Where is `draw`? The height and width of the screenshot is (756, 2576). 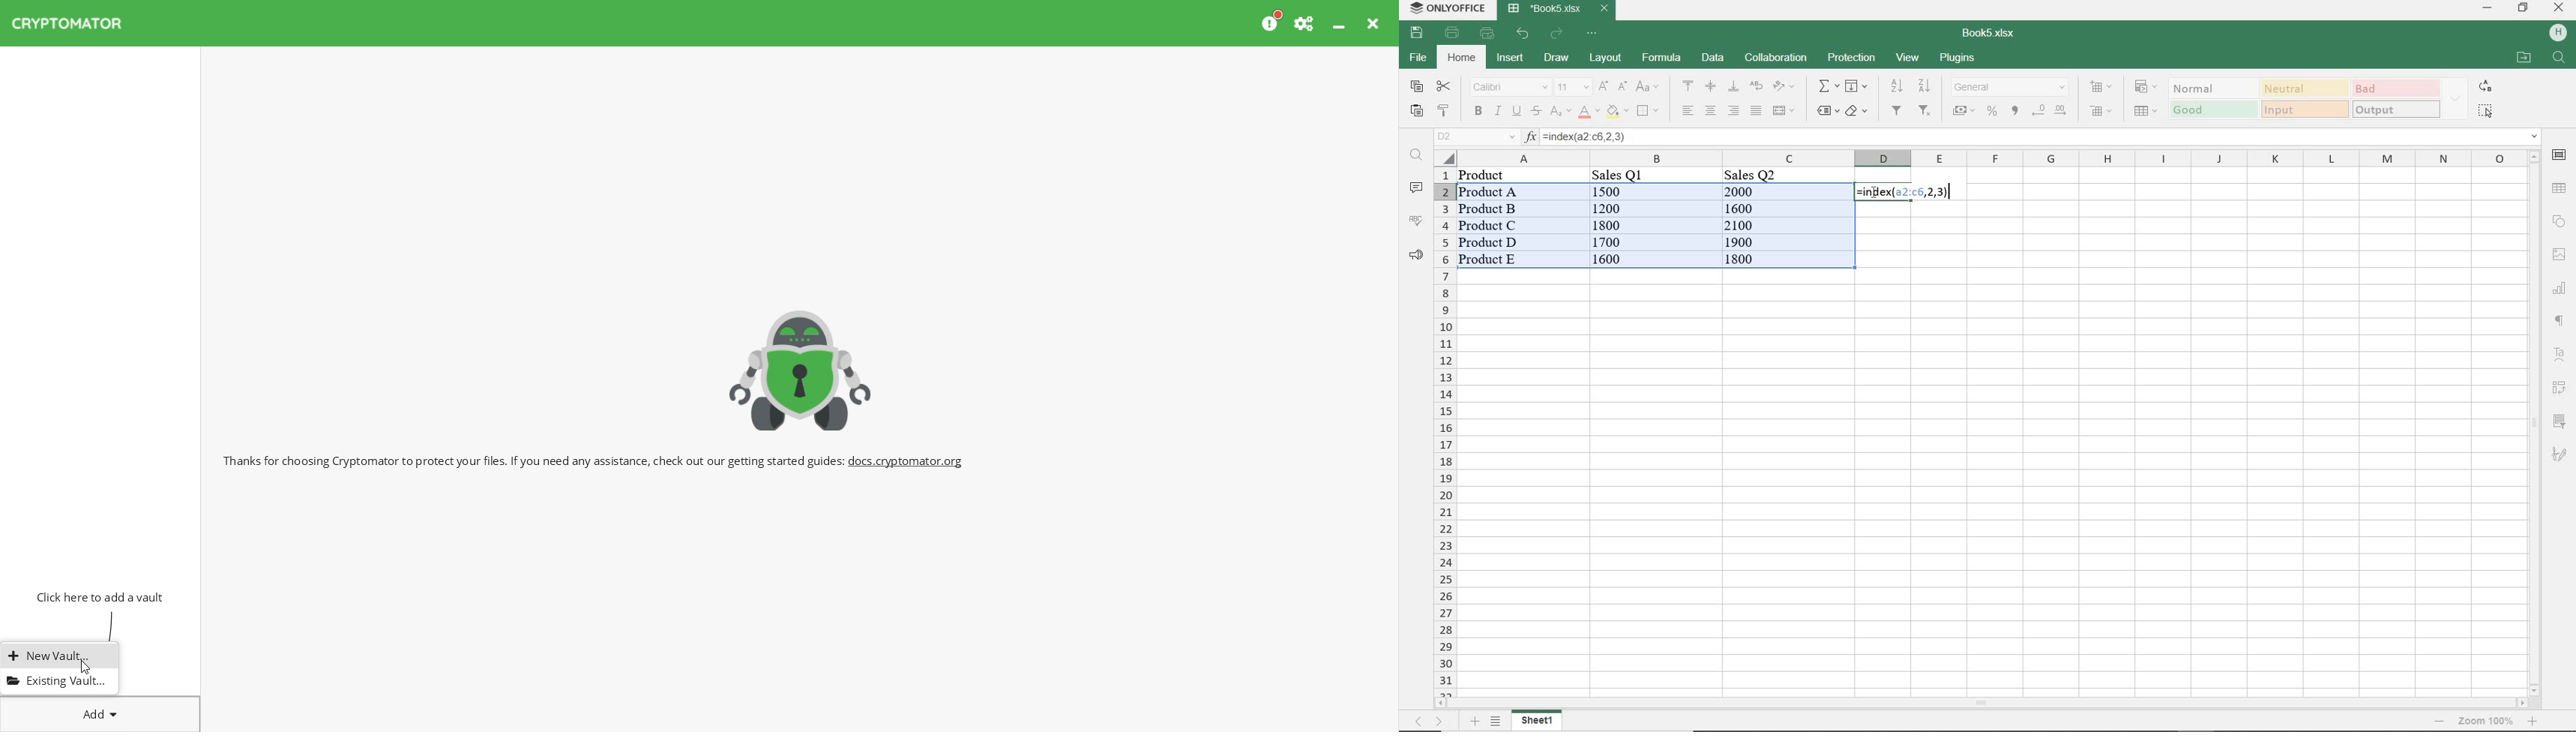 draw is located at coordinates (1556, 57).